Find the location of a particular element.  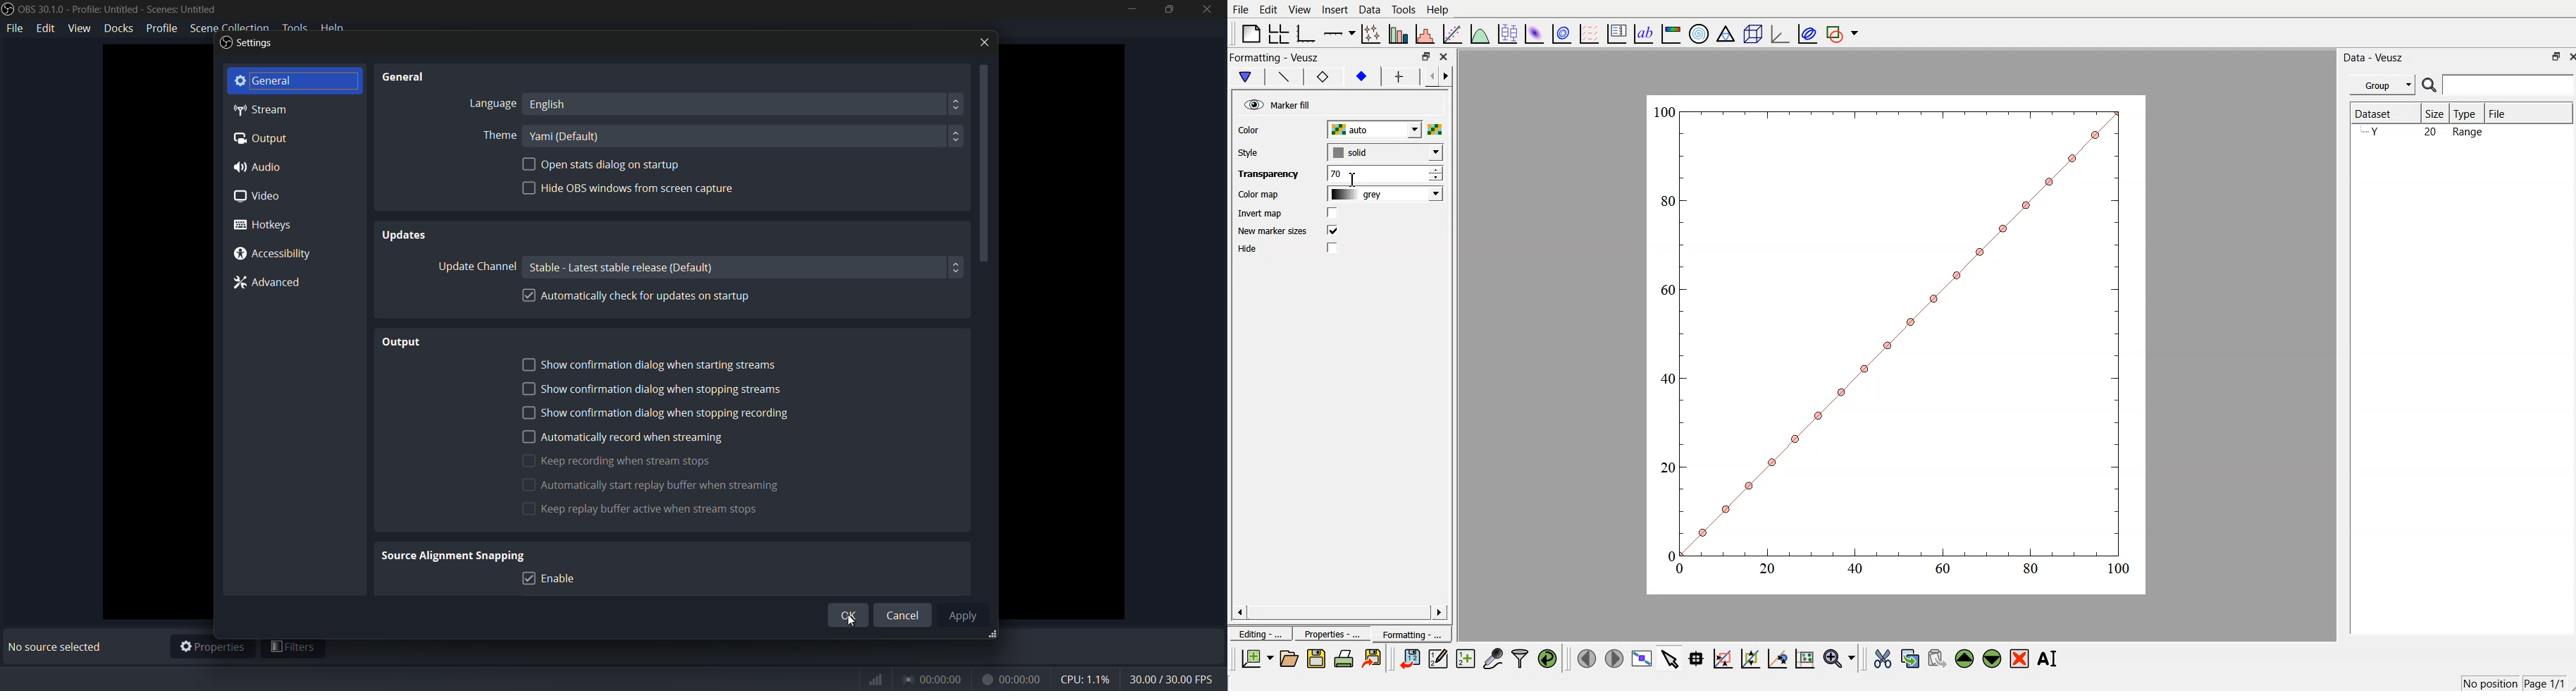

scene collection is located at coordinates (227, 26).